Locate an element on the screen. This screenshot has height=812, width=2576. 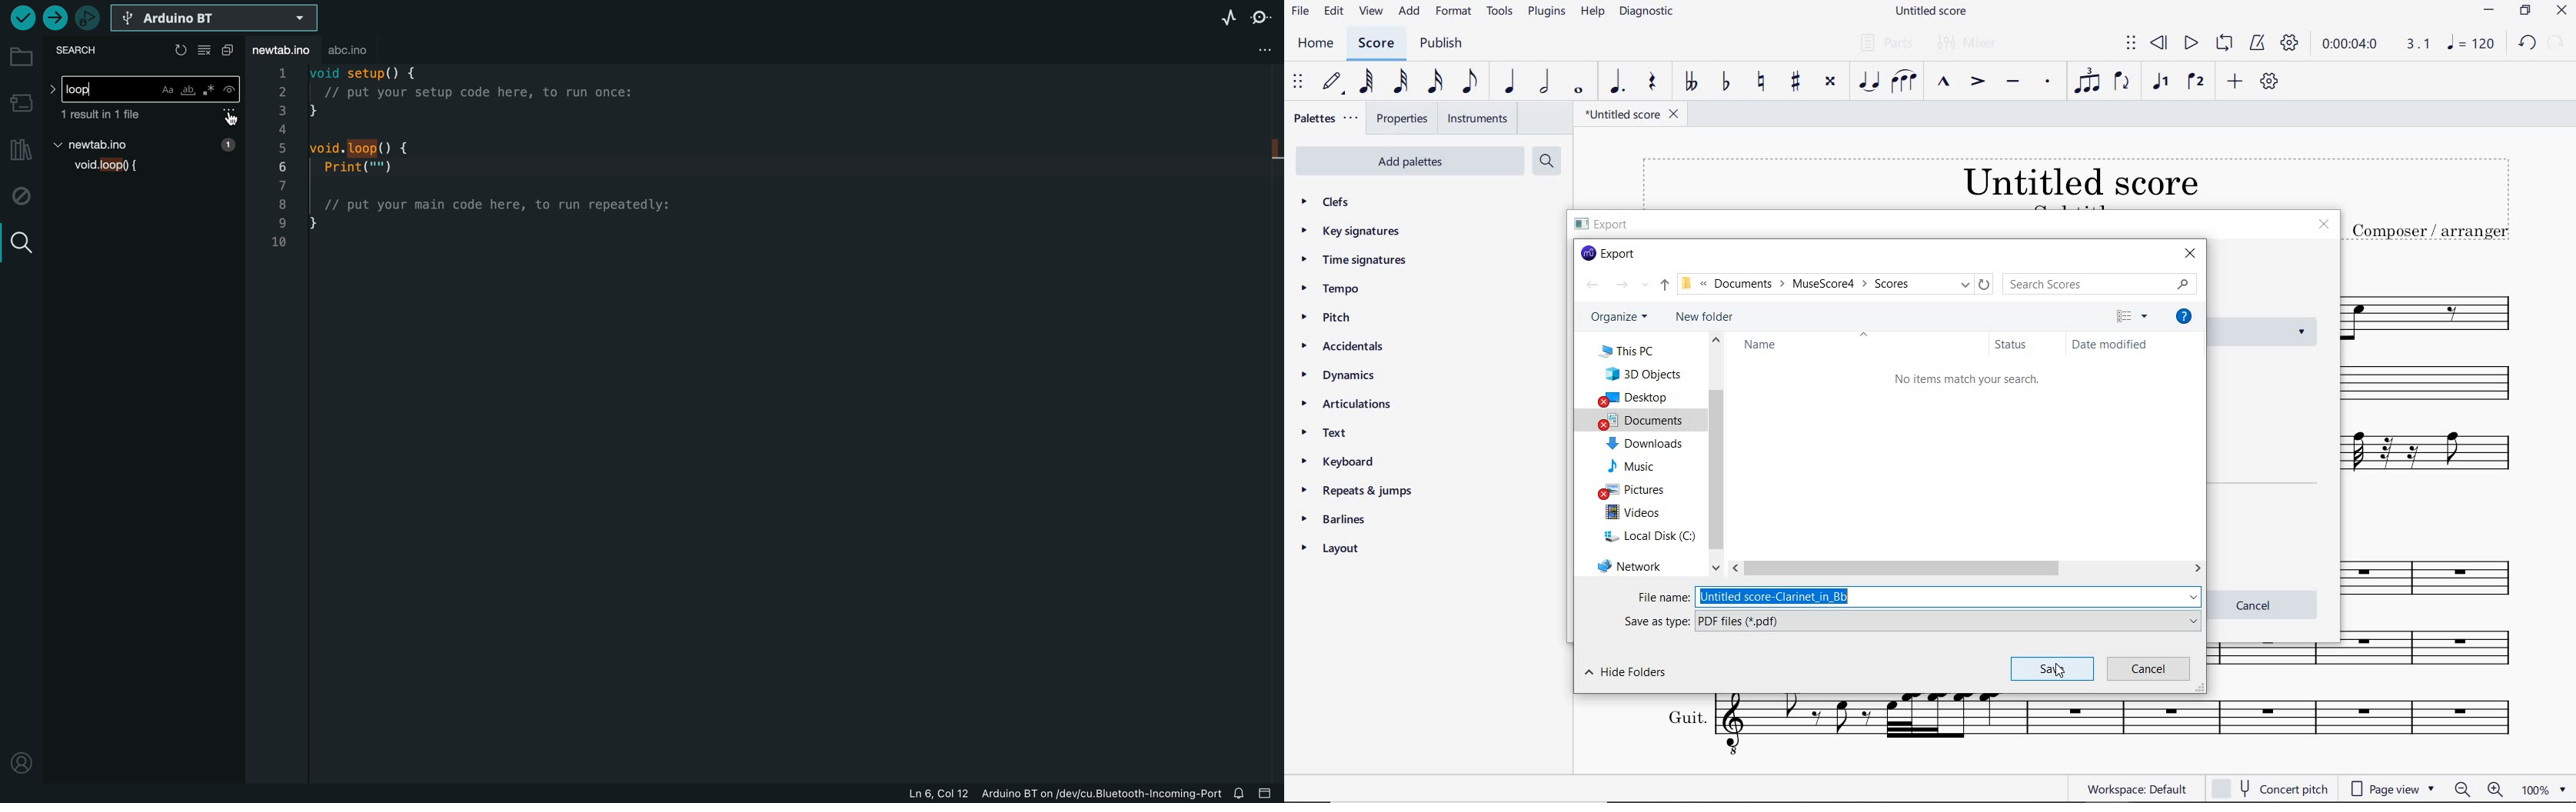
EIGHTH NOTE is located at coordinates (1470, 85).